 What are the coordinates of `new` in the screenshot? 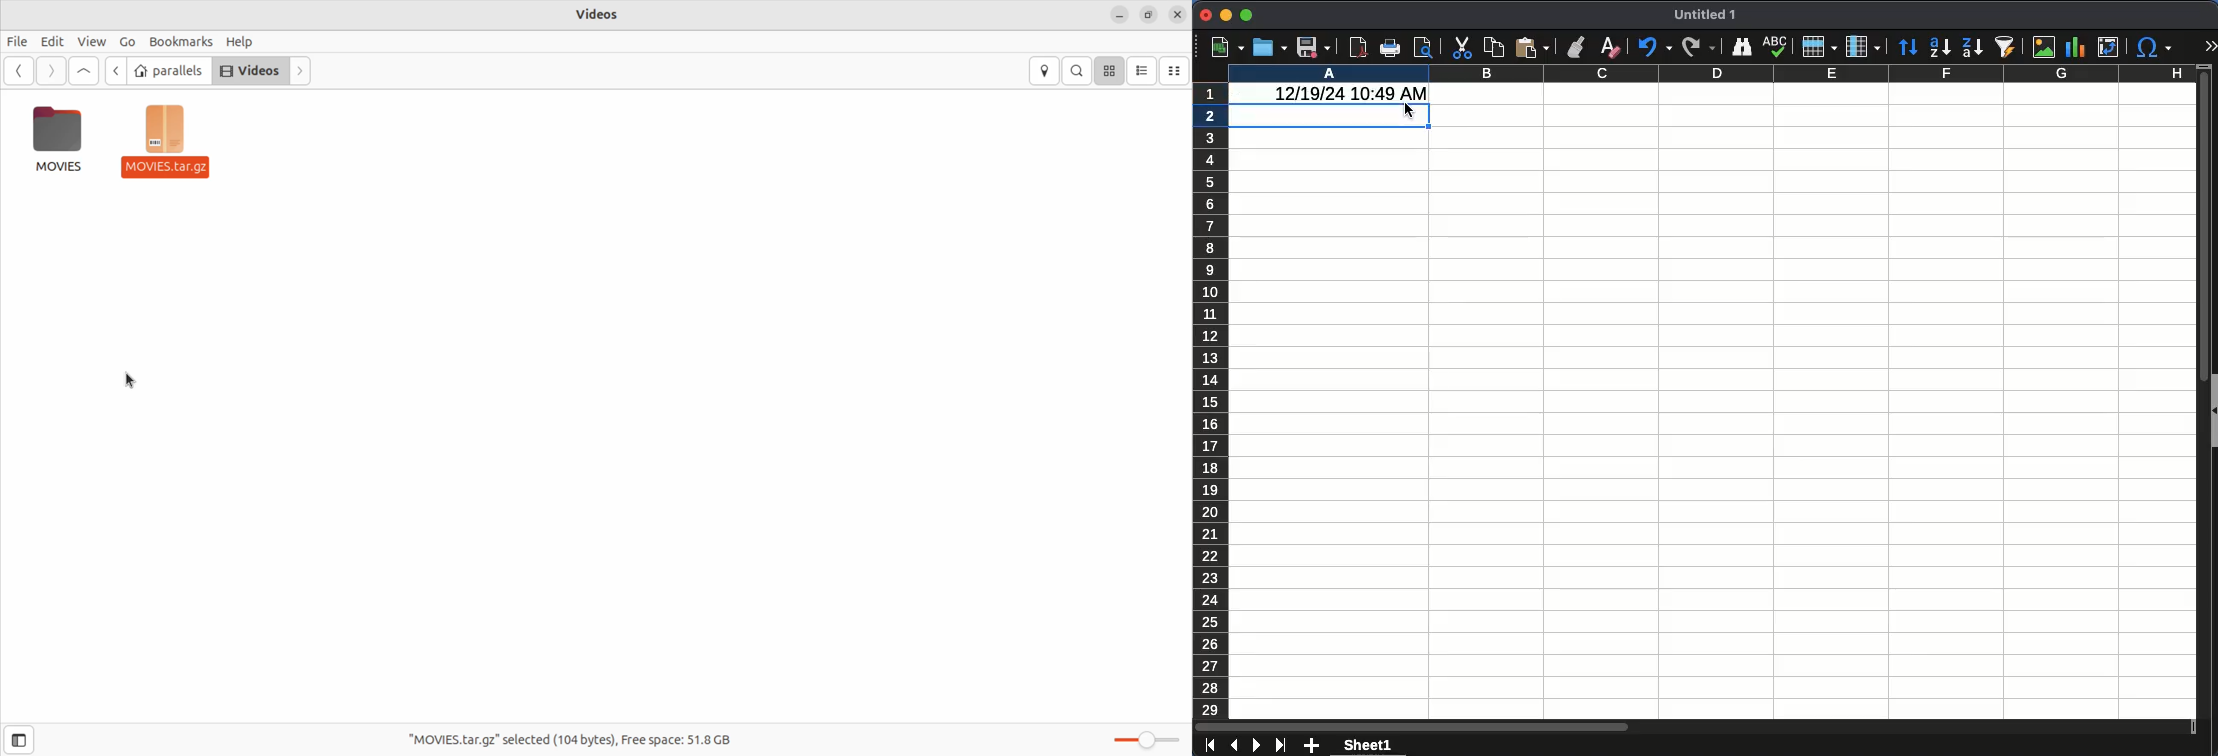 It's located at (1227, 48).